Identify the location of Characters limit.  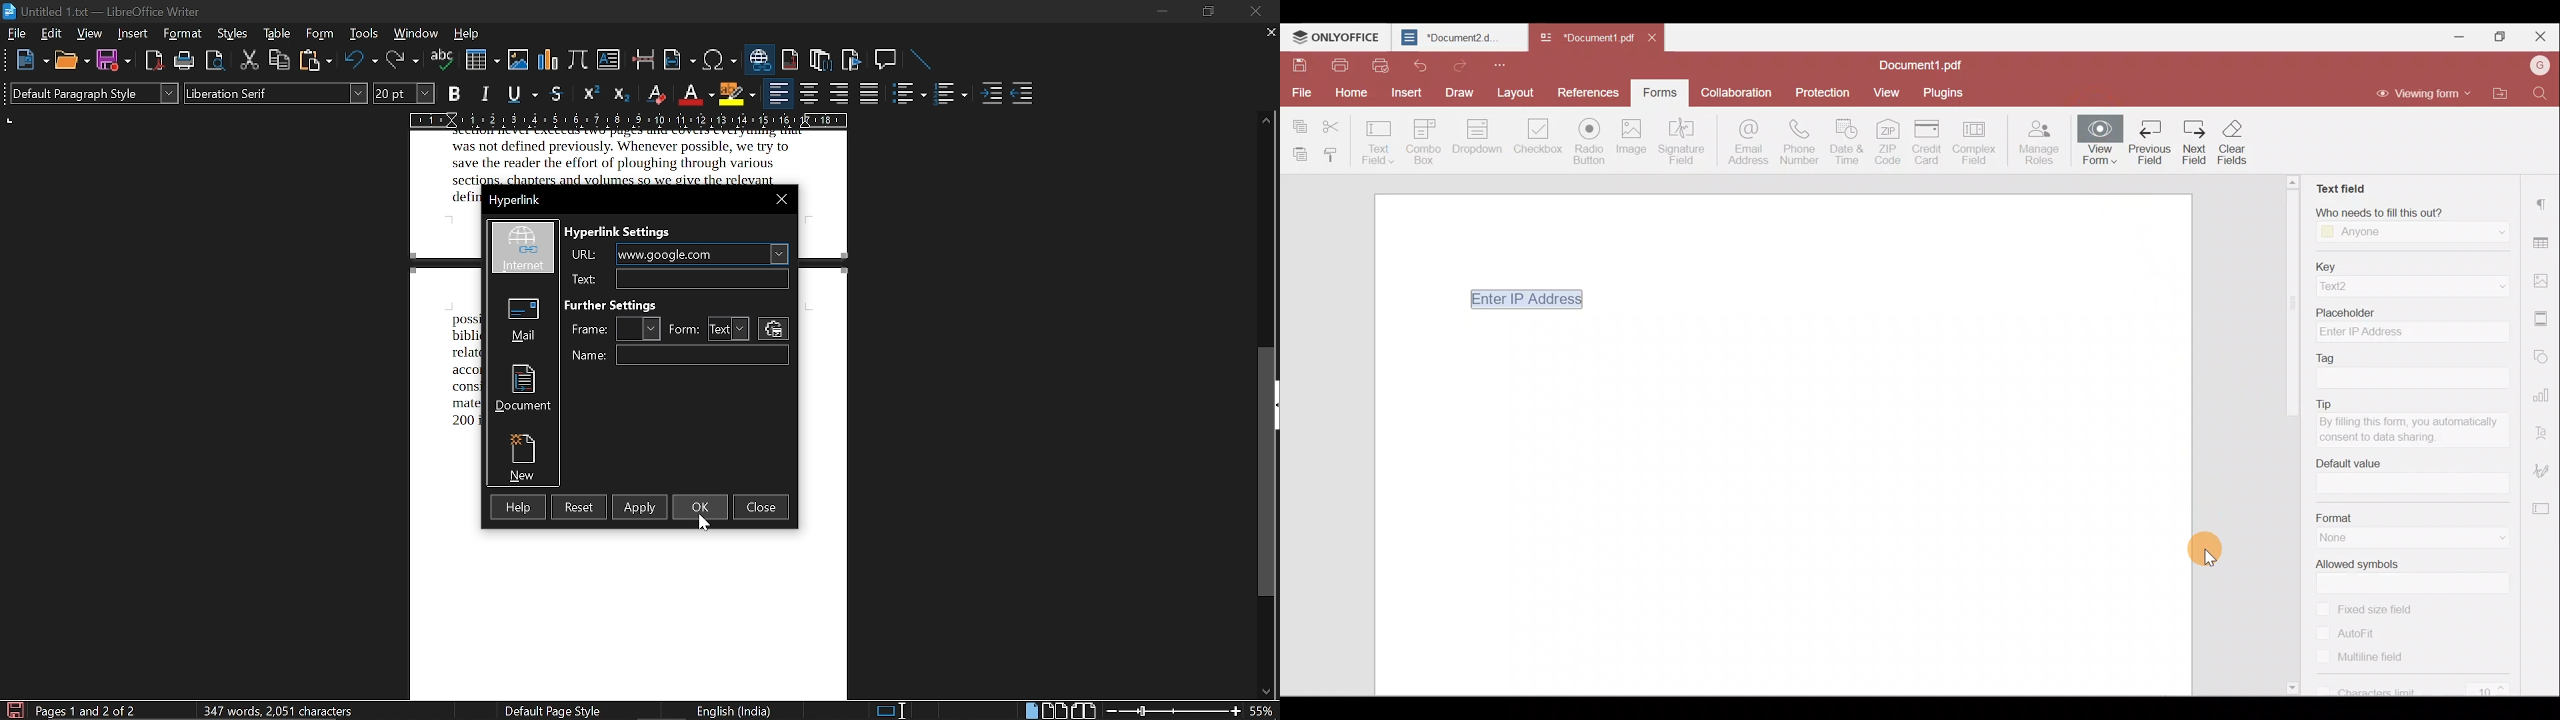
(2423, 687).